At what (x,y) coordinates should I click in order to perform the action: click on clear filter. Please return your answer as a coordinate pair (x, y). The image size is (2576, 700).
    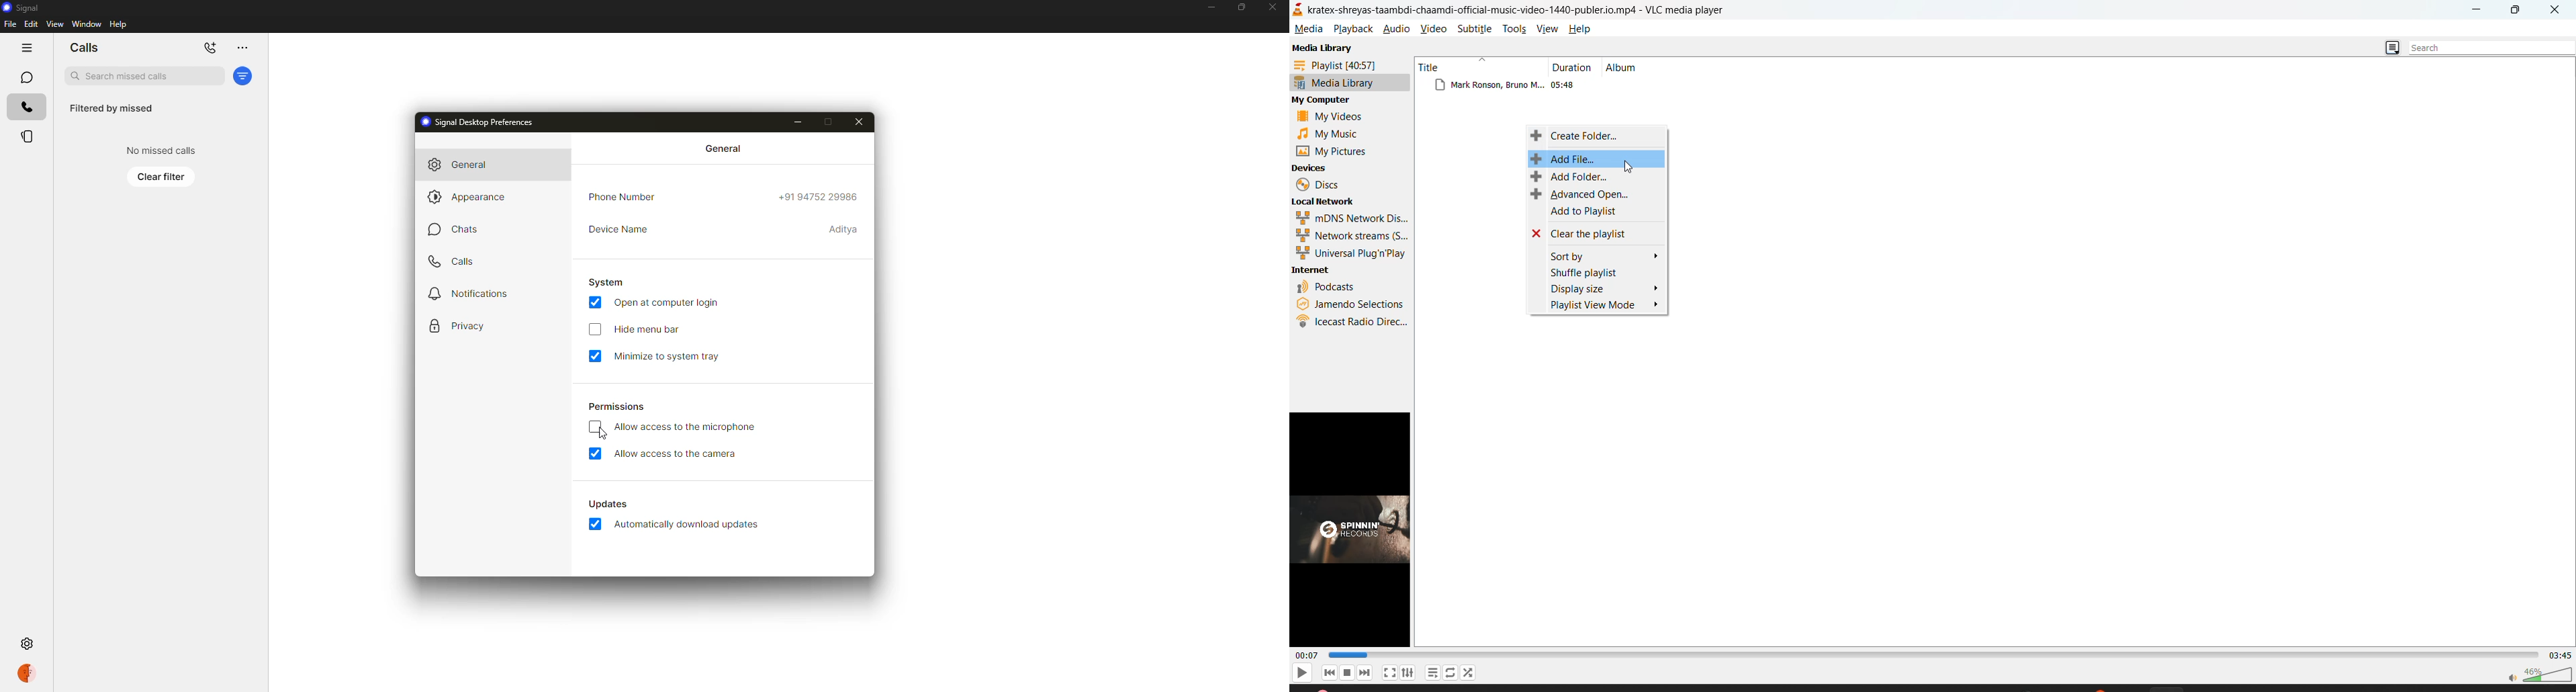
    Looking at the image, I should click on (162, 177).